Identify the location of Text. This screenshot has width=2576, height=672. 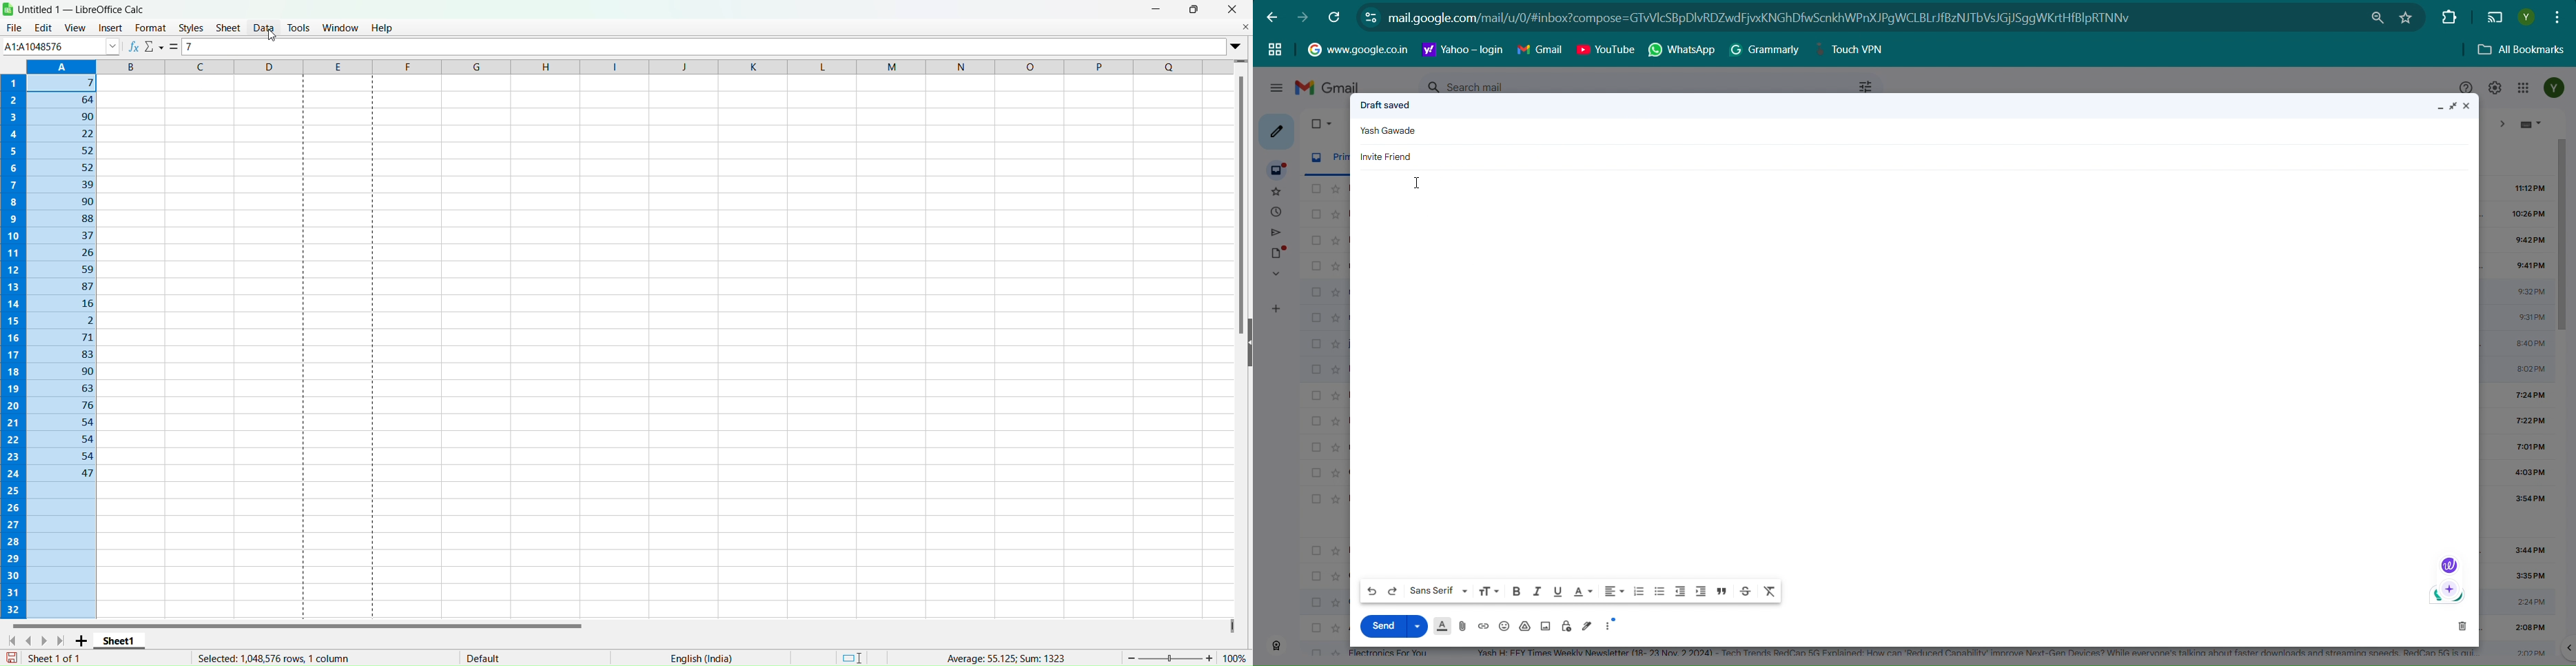
(1391, 132).